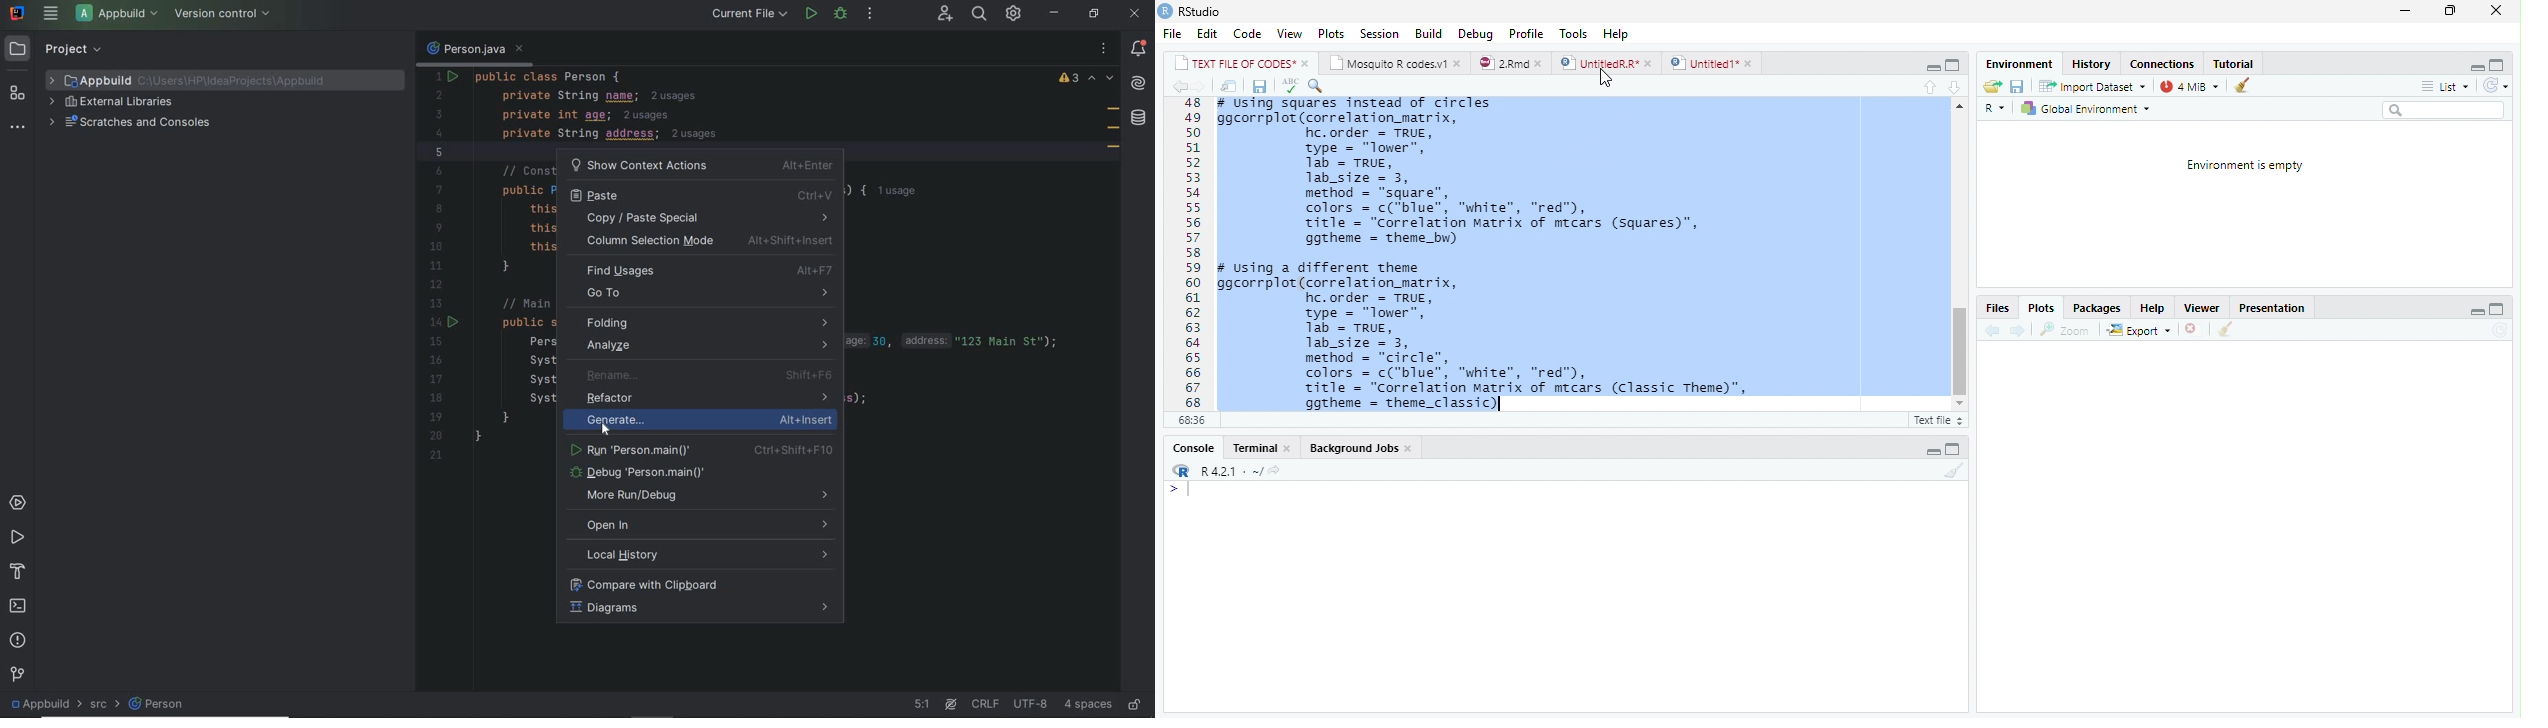 The width and height of the screenshot is (2548, 728). What do you see at coordinates (2019, 64) in the screenshot?
I see `Environment` at bounding box center [2019, 64].